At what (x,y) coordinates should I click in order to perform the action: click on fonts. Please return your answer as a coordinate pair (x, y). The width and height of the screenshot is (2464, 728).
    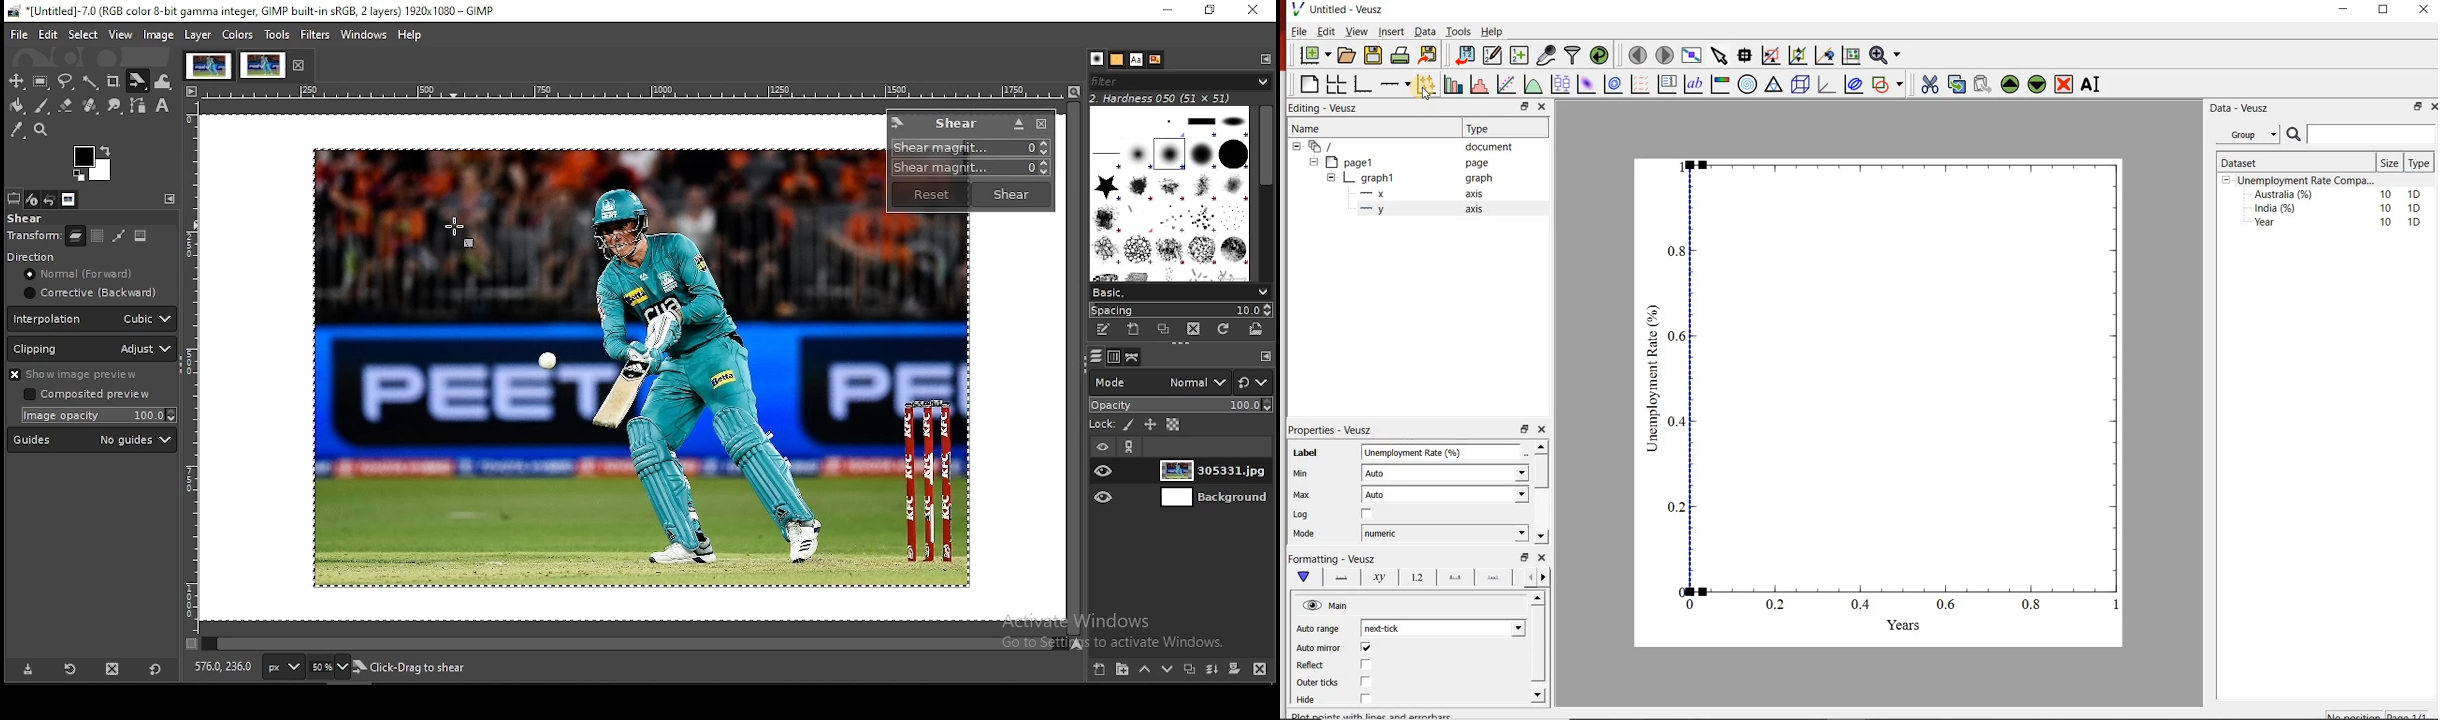
    Looking at the image, I should click on (1136, 60).